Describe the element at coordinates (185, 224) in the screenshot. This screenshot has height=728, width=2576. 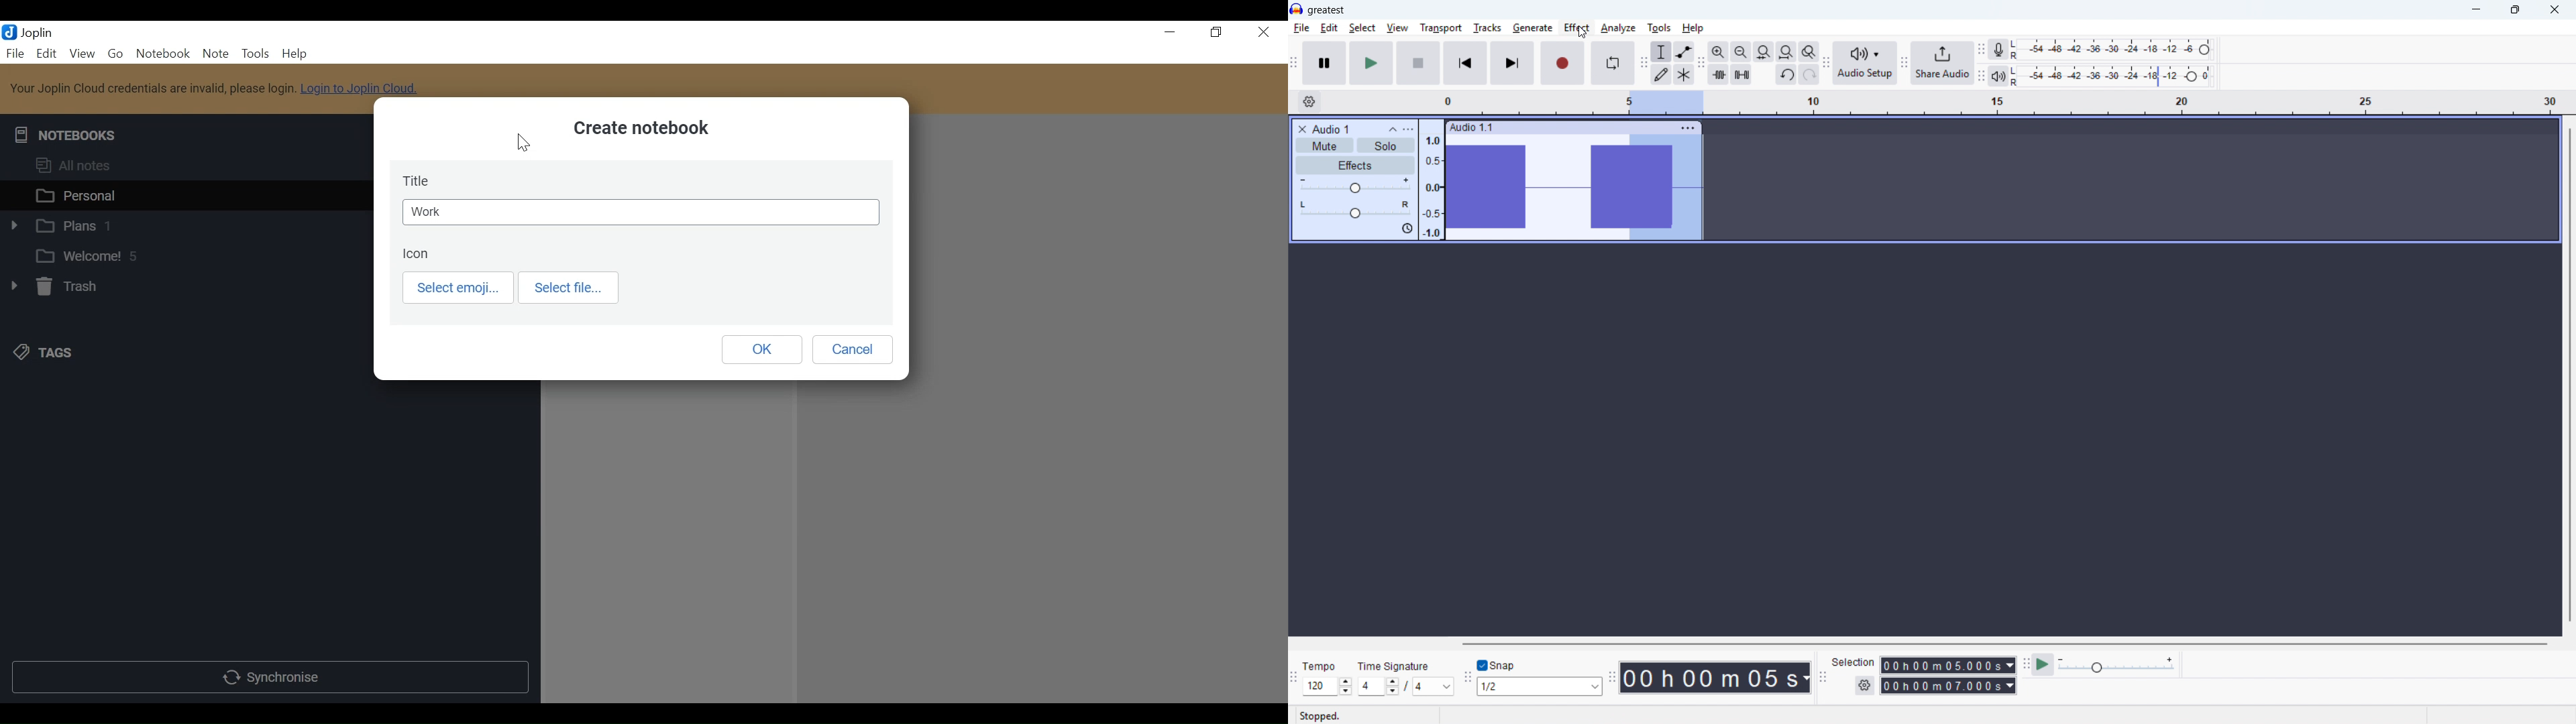
I see `plans 1 ` at that location.